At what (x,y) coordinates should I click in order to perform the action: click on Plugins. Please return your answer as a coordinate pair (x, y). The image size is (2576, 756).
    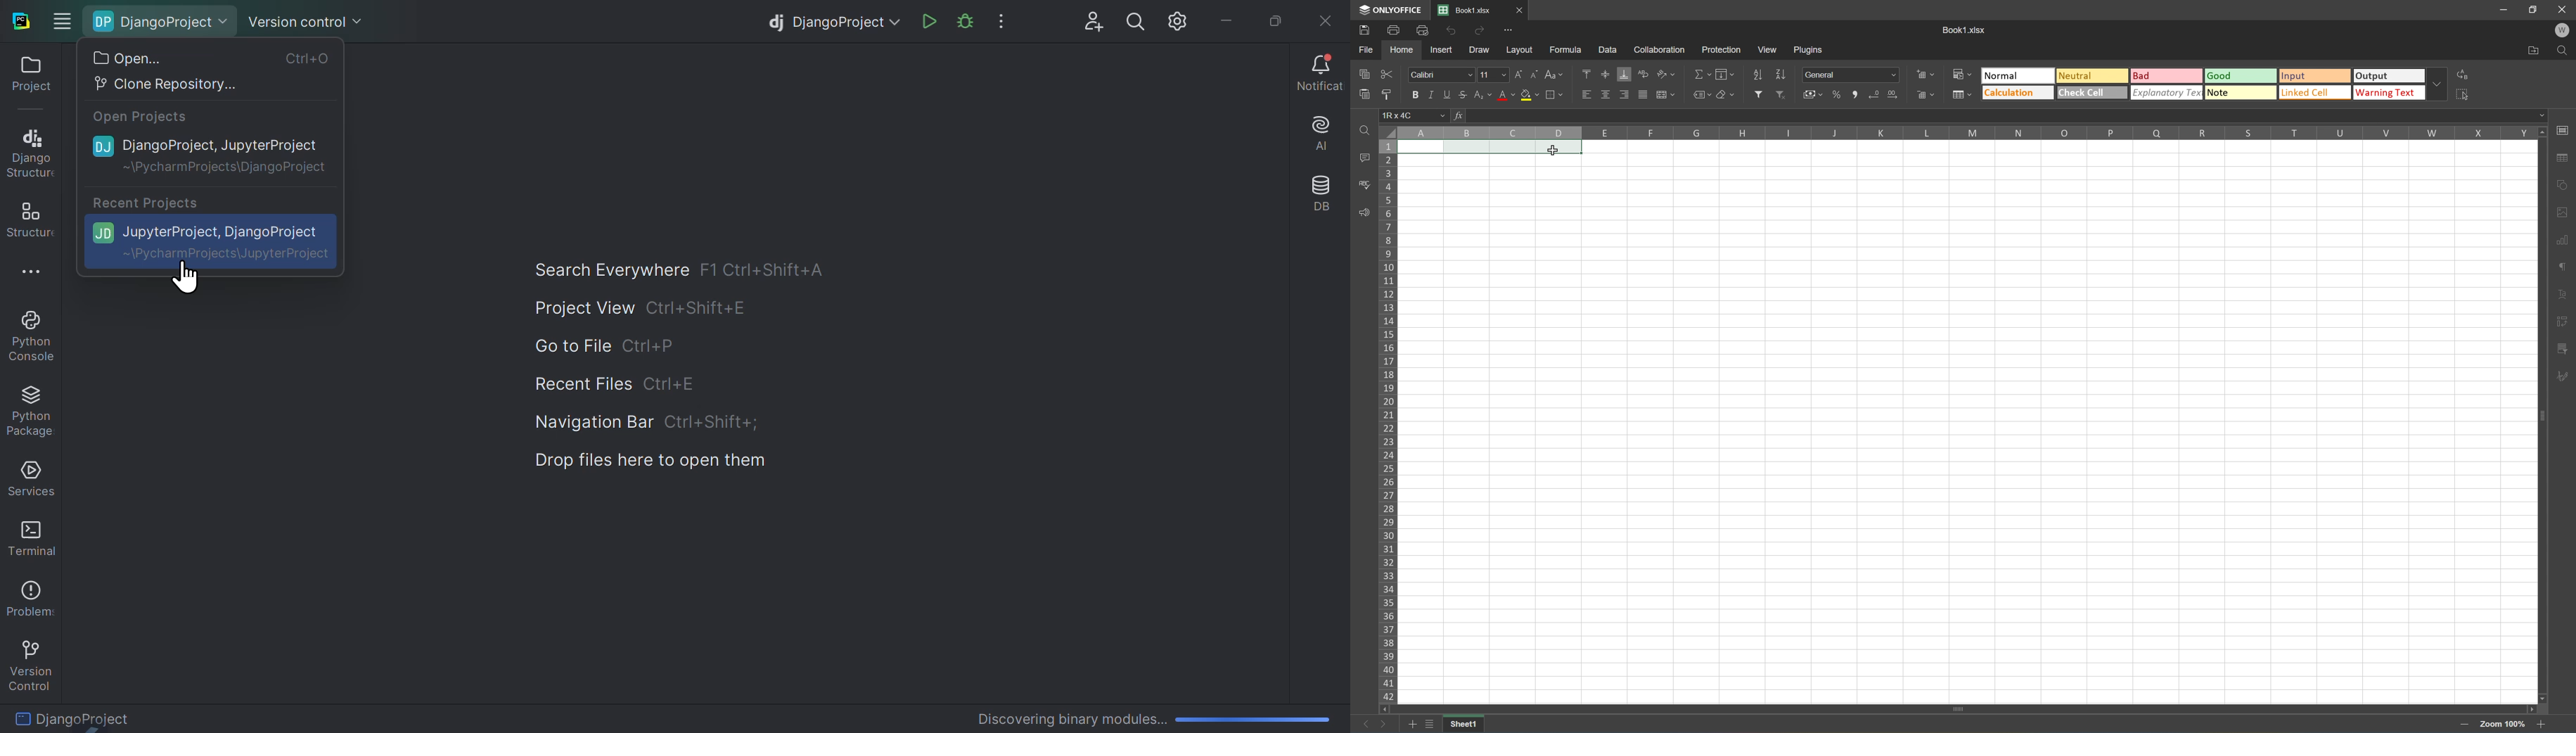
    Looking at the image, I should click on (1810, 49).